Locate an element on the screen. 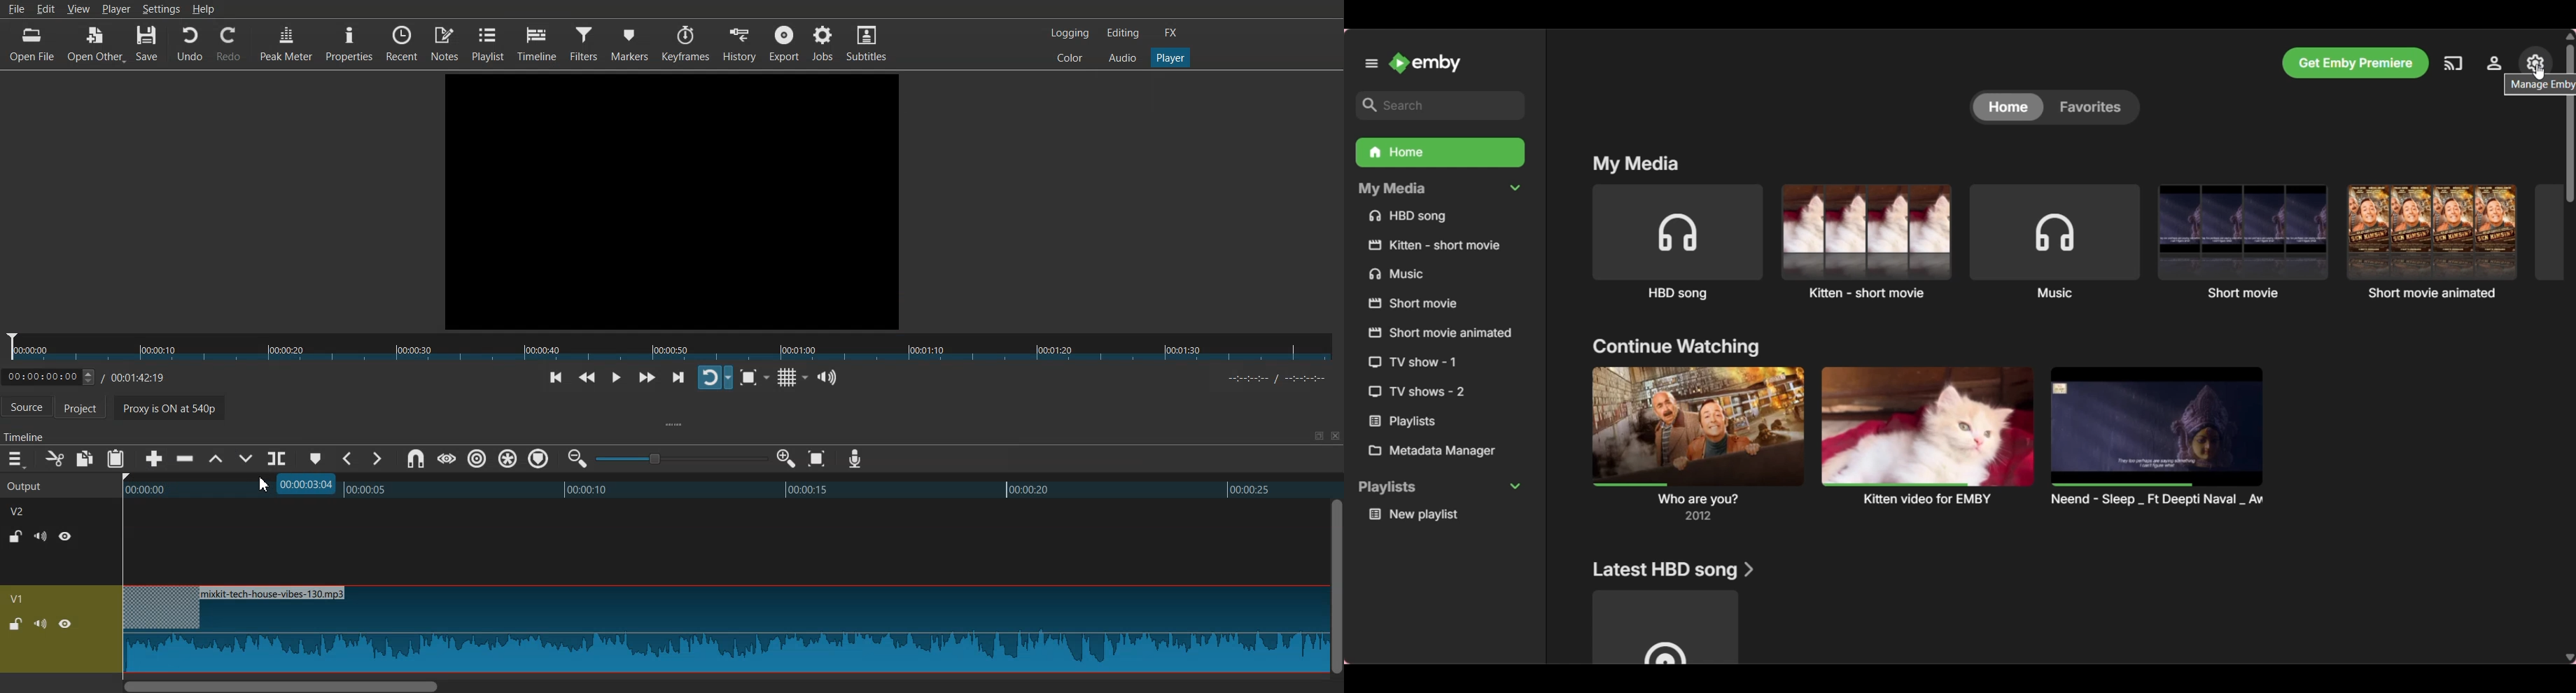 This screenshot has width=2576, height=700. Filters is located at coordinates (584, 42).